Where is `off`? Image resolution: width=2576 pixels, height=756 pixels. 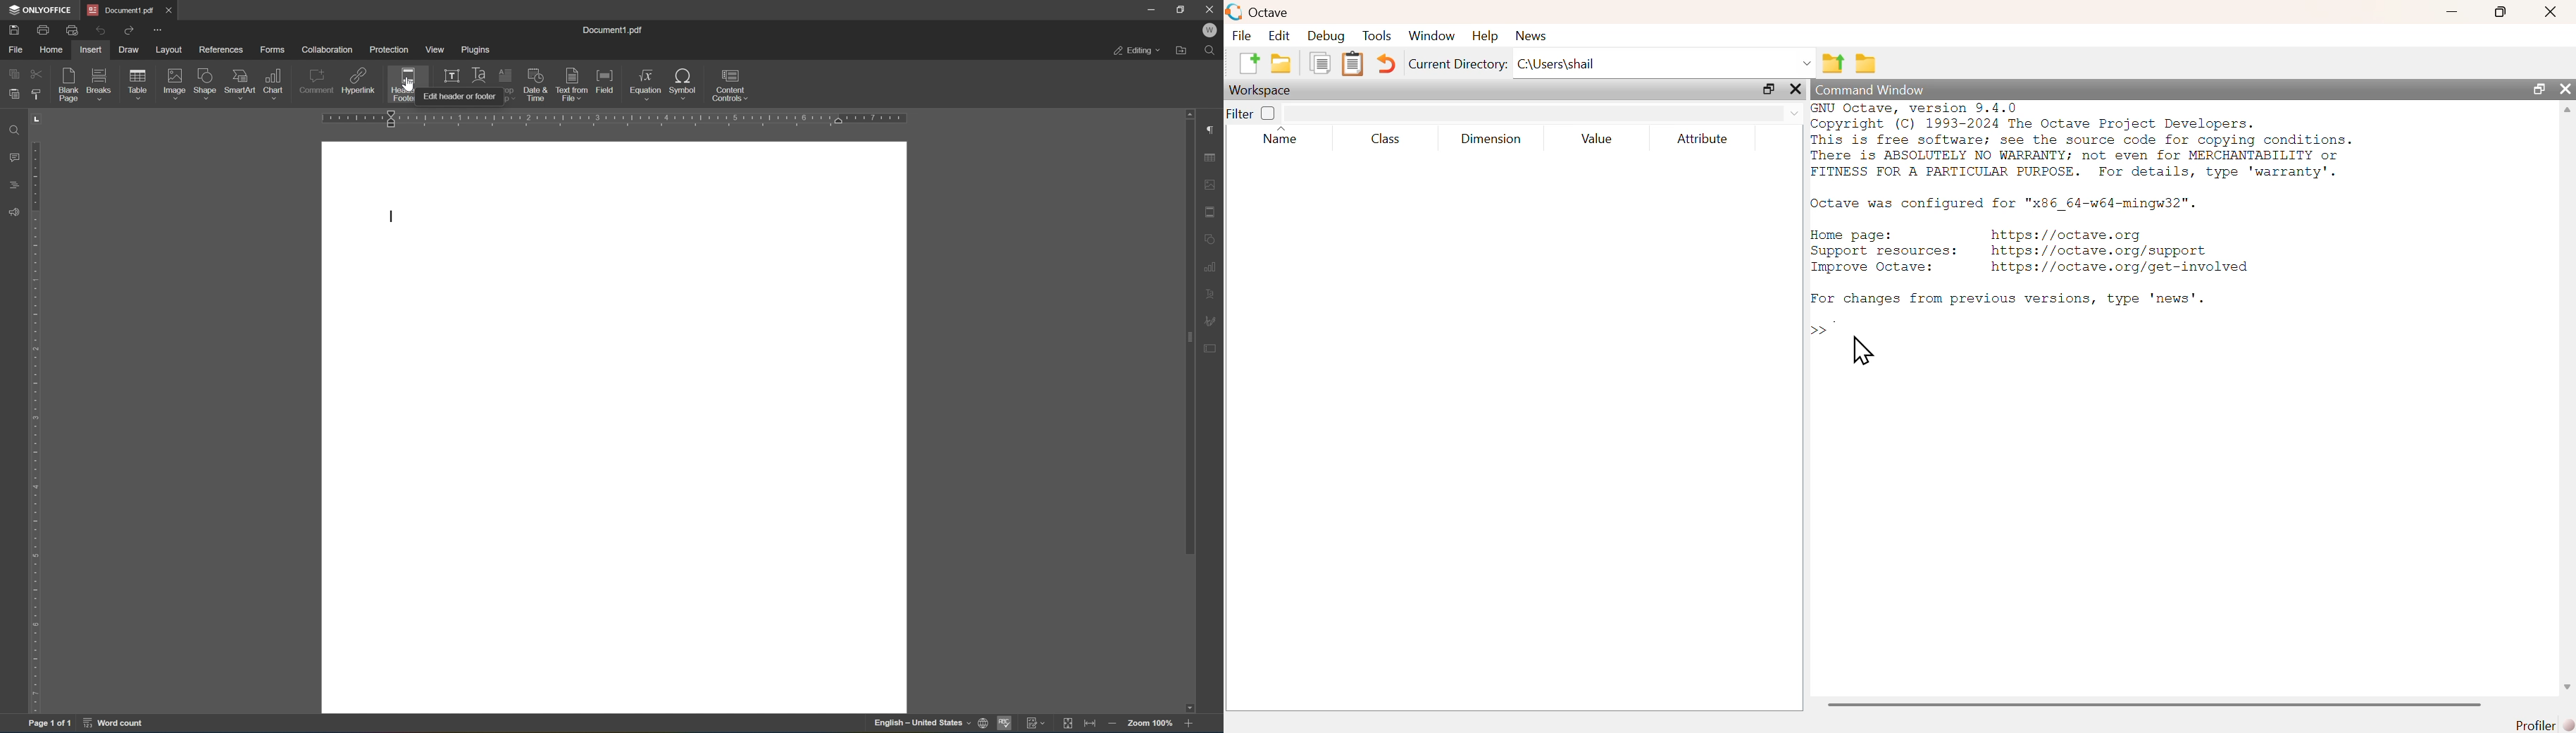
off is located at coordinates (1269, 113).